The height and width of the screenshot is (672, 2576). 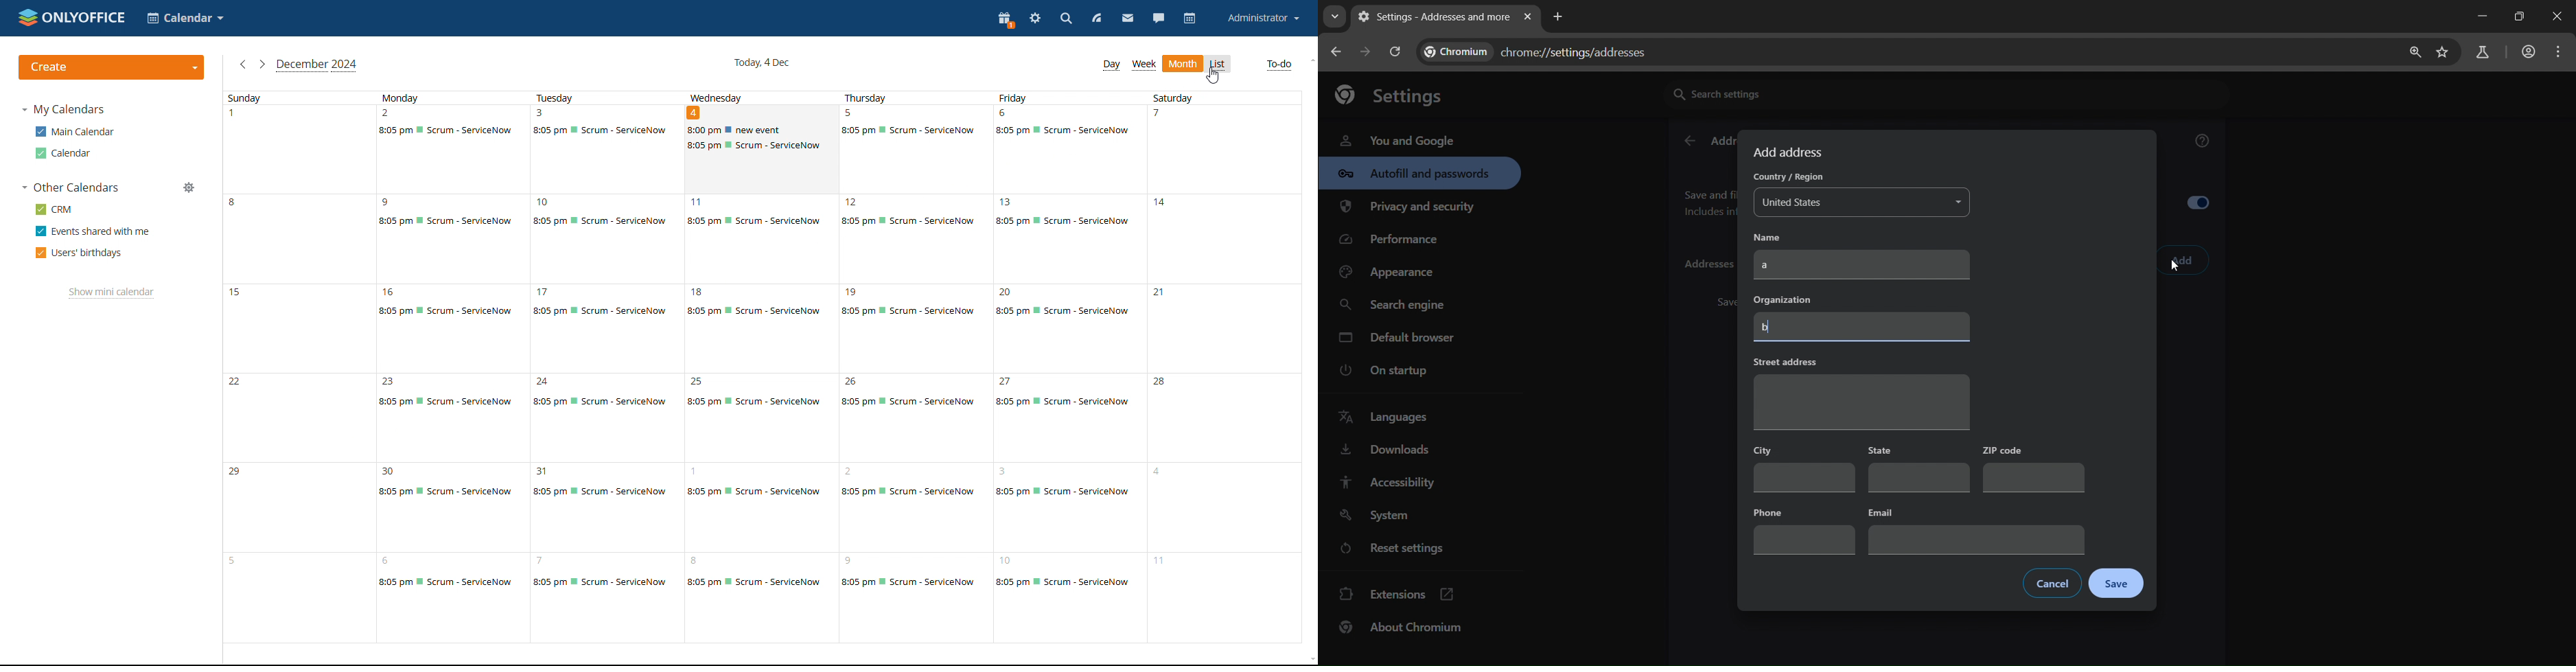 I want to click on close tab, so click(x=1528, y=18).